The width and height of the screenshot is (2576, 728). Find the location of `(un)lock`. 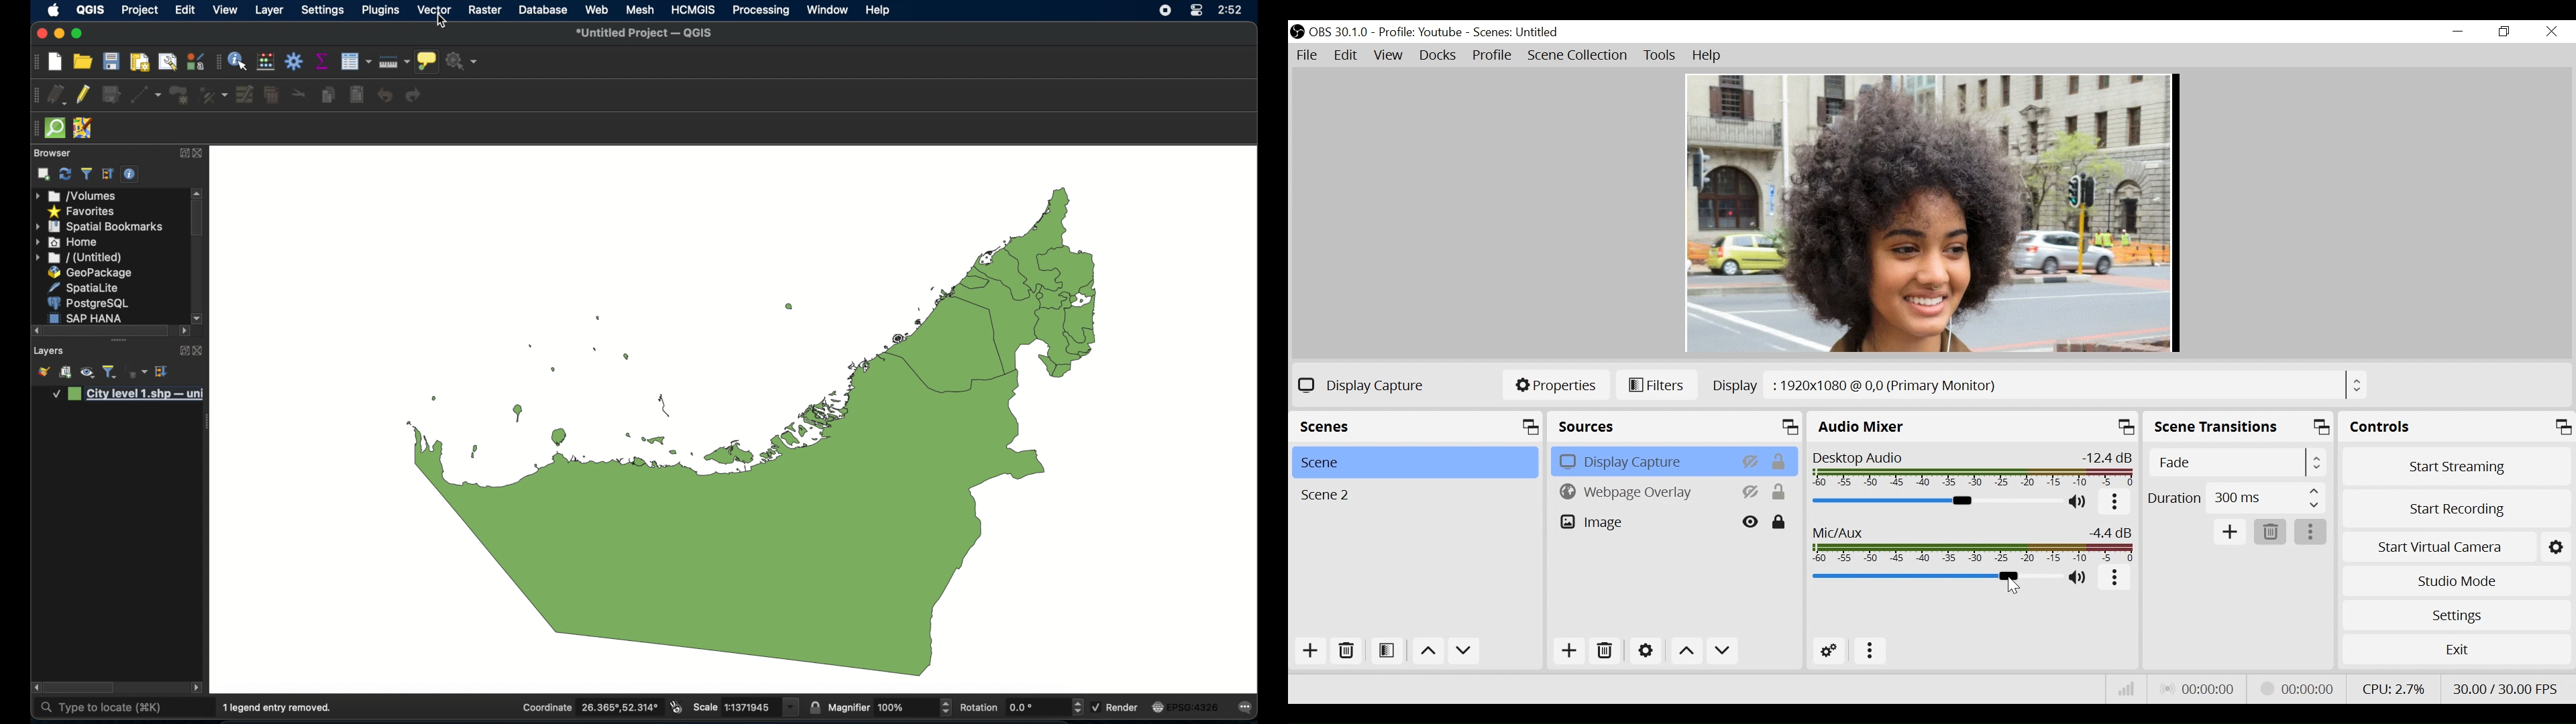

(un)lock is located at coordinates (1779, 522).